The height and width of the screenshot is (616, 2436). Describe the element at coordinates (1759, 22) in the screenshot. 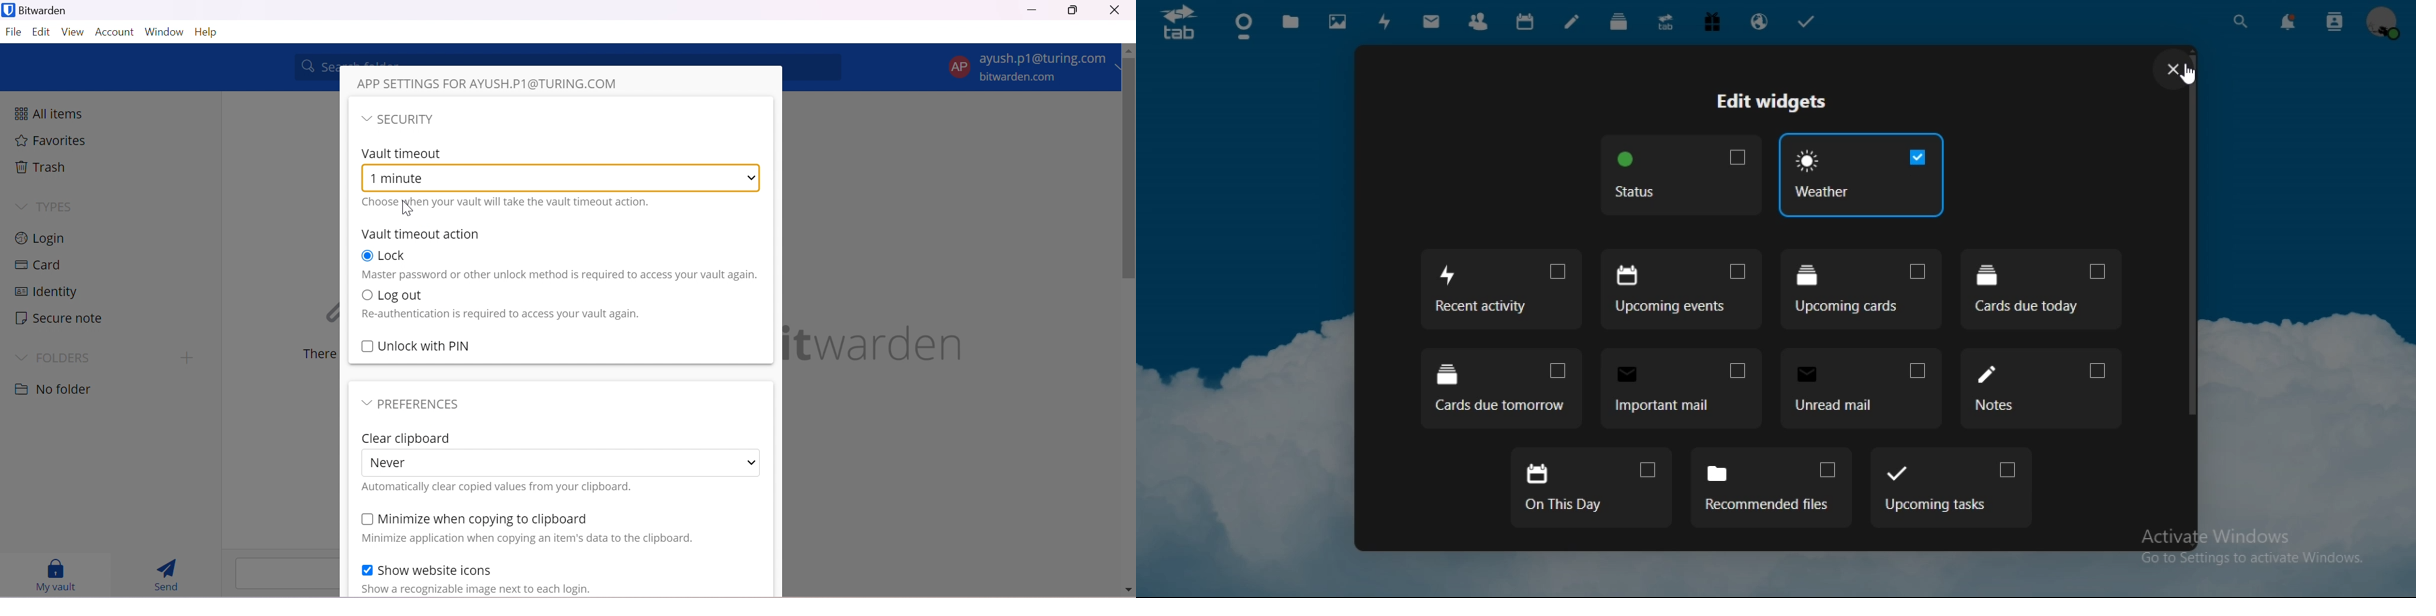

I see `email hosting` at that location.